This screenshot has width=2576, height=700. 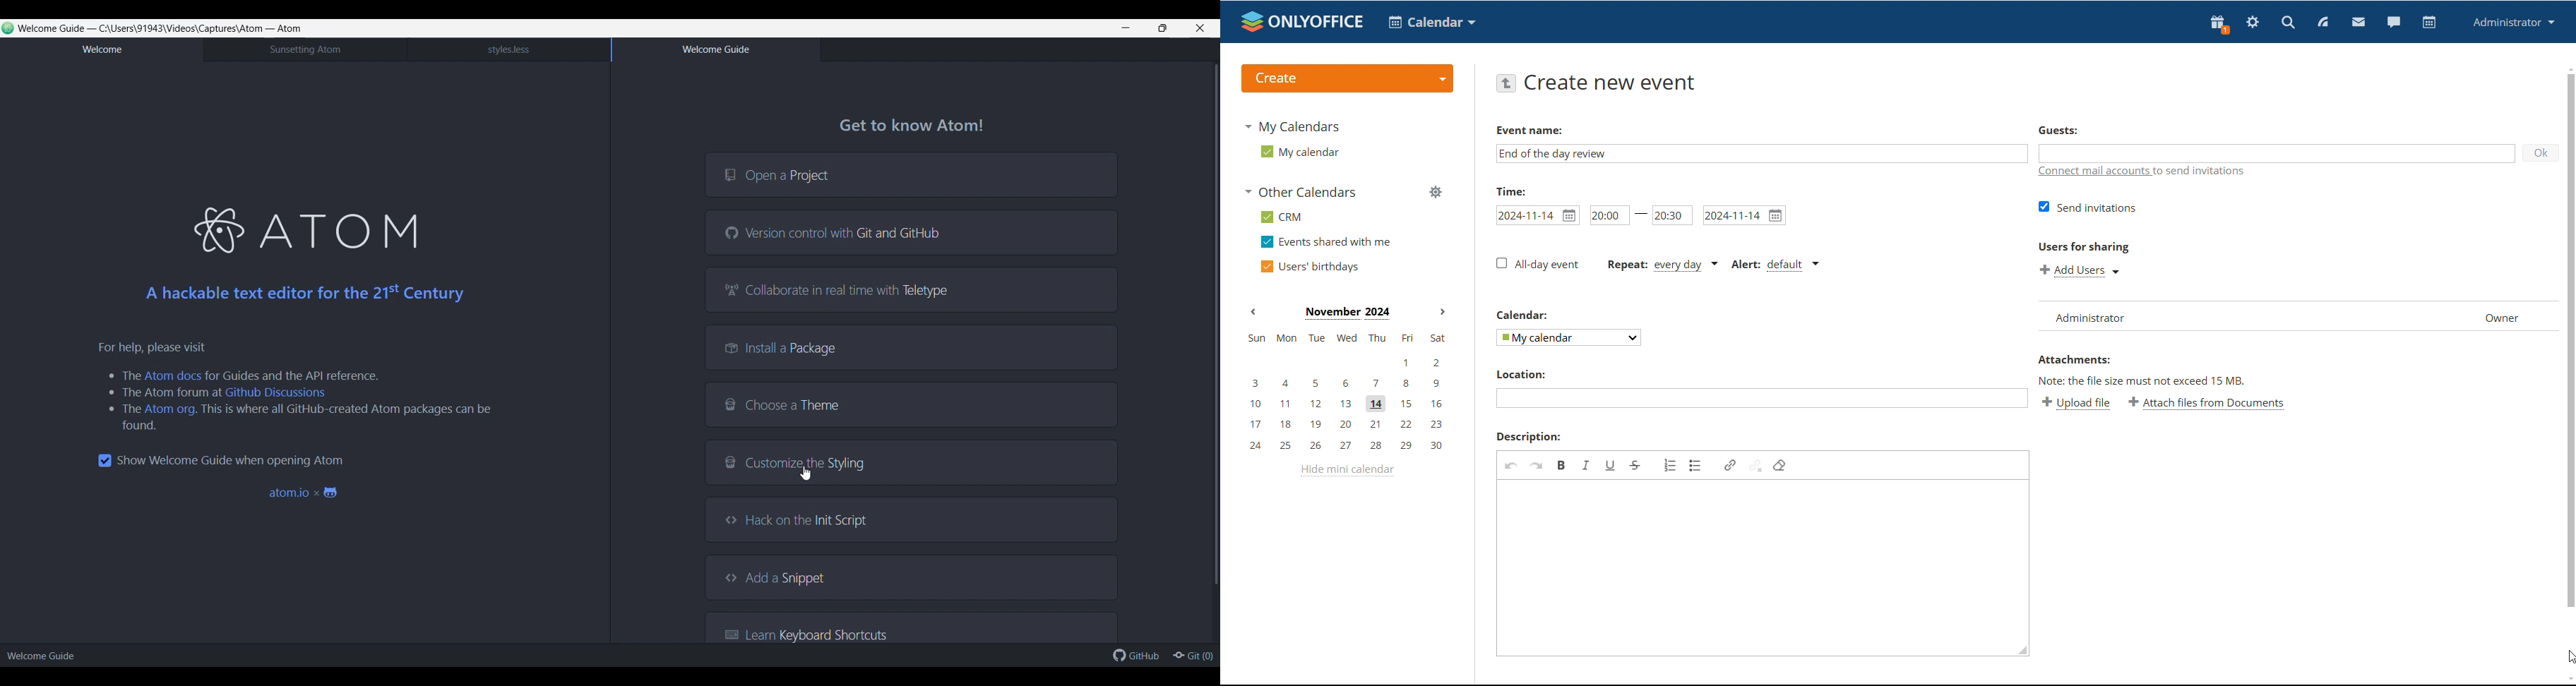 What do you see at coordinates (1162, 28) in the screenshot?
I see `Show interface in smaller tab` at bounding box center [1162, 28].